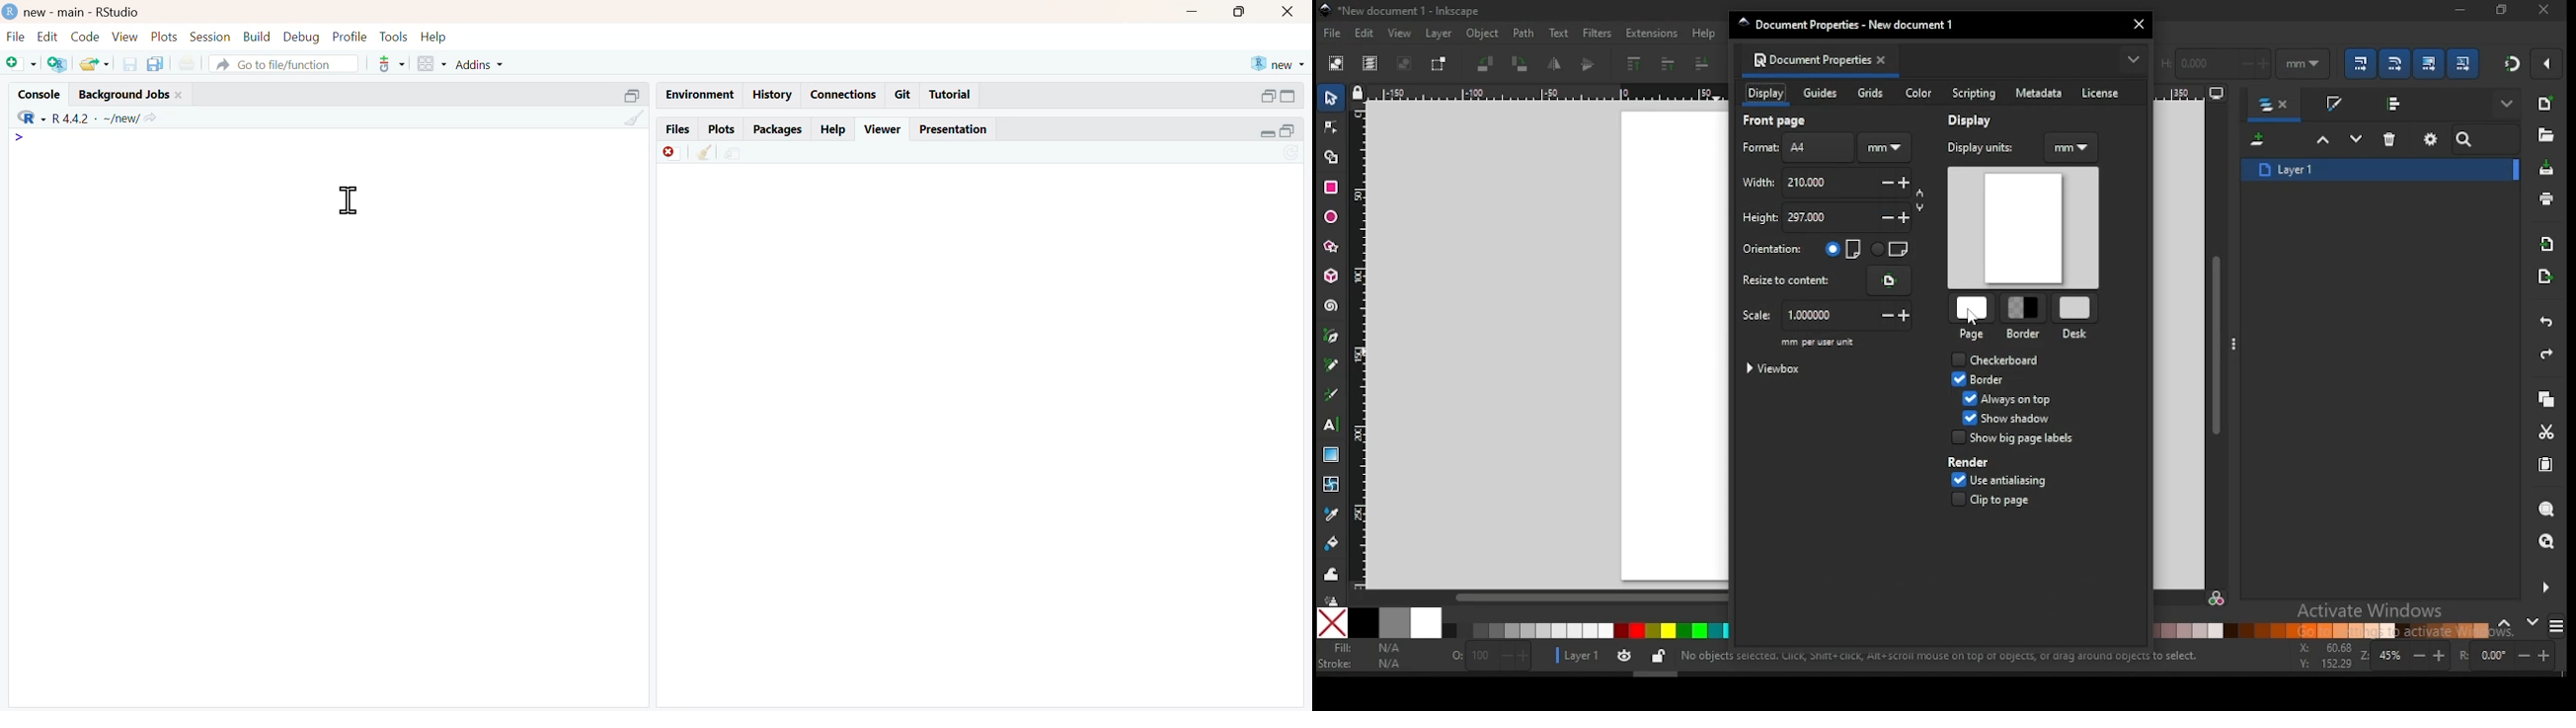 This screenshot has width=2576, height=728. What do you see at coordinates (426, 64) in the screenshot?
I see `windows pane` at bounding box center [426, 64].